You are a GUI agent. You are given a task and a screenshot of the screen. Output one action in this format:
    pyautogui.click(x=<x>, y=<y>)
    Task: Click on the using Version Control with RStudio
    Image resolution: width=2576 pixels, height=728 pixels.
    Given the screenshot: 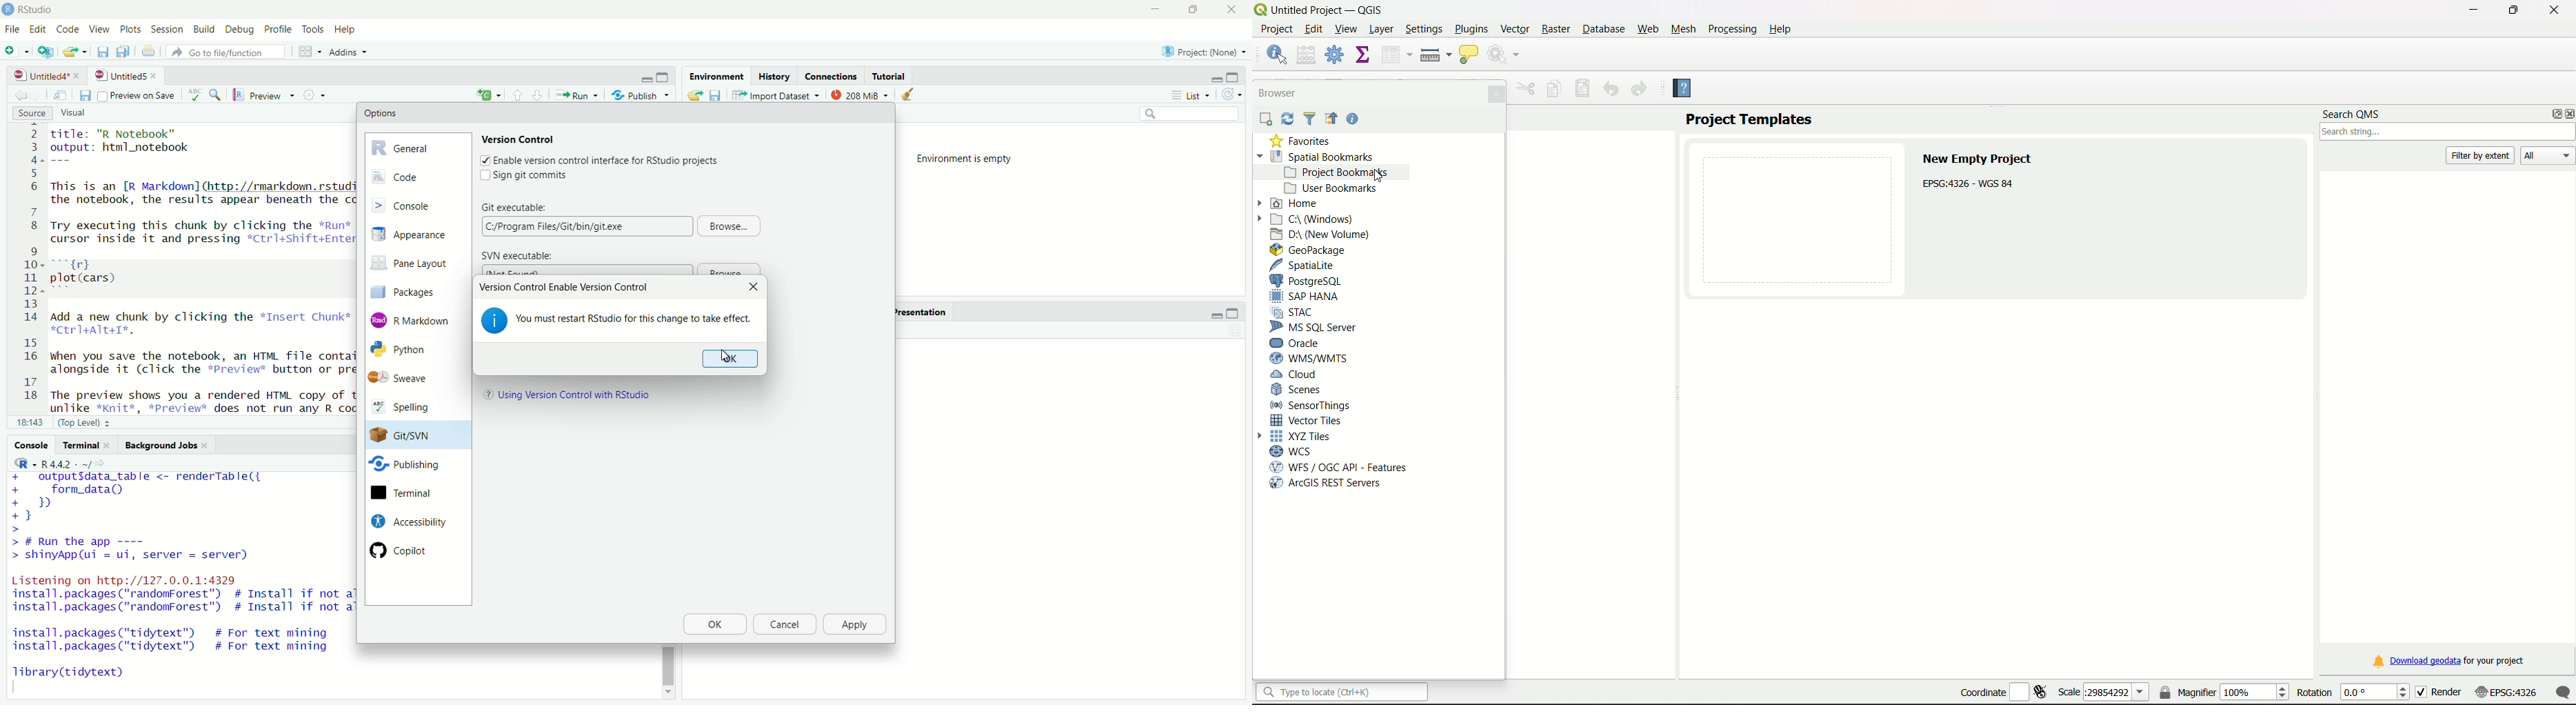 What is the action you would take?
    pyautogui.click(x=577, y=396)
    